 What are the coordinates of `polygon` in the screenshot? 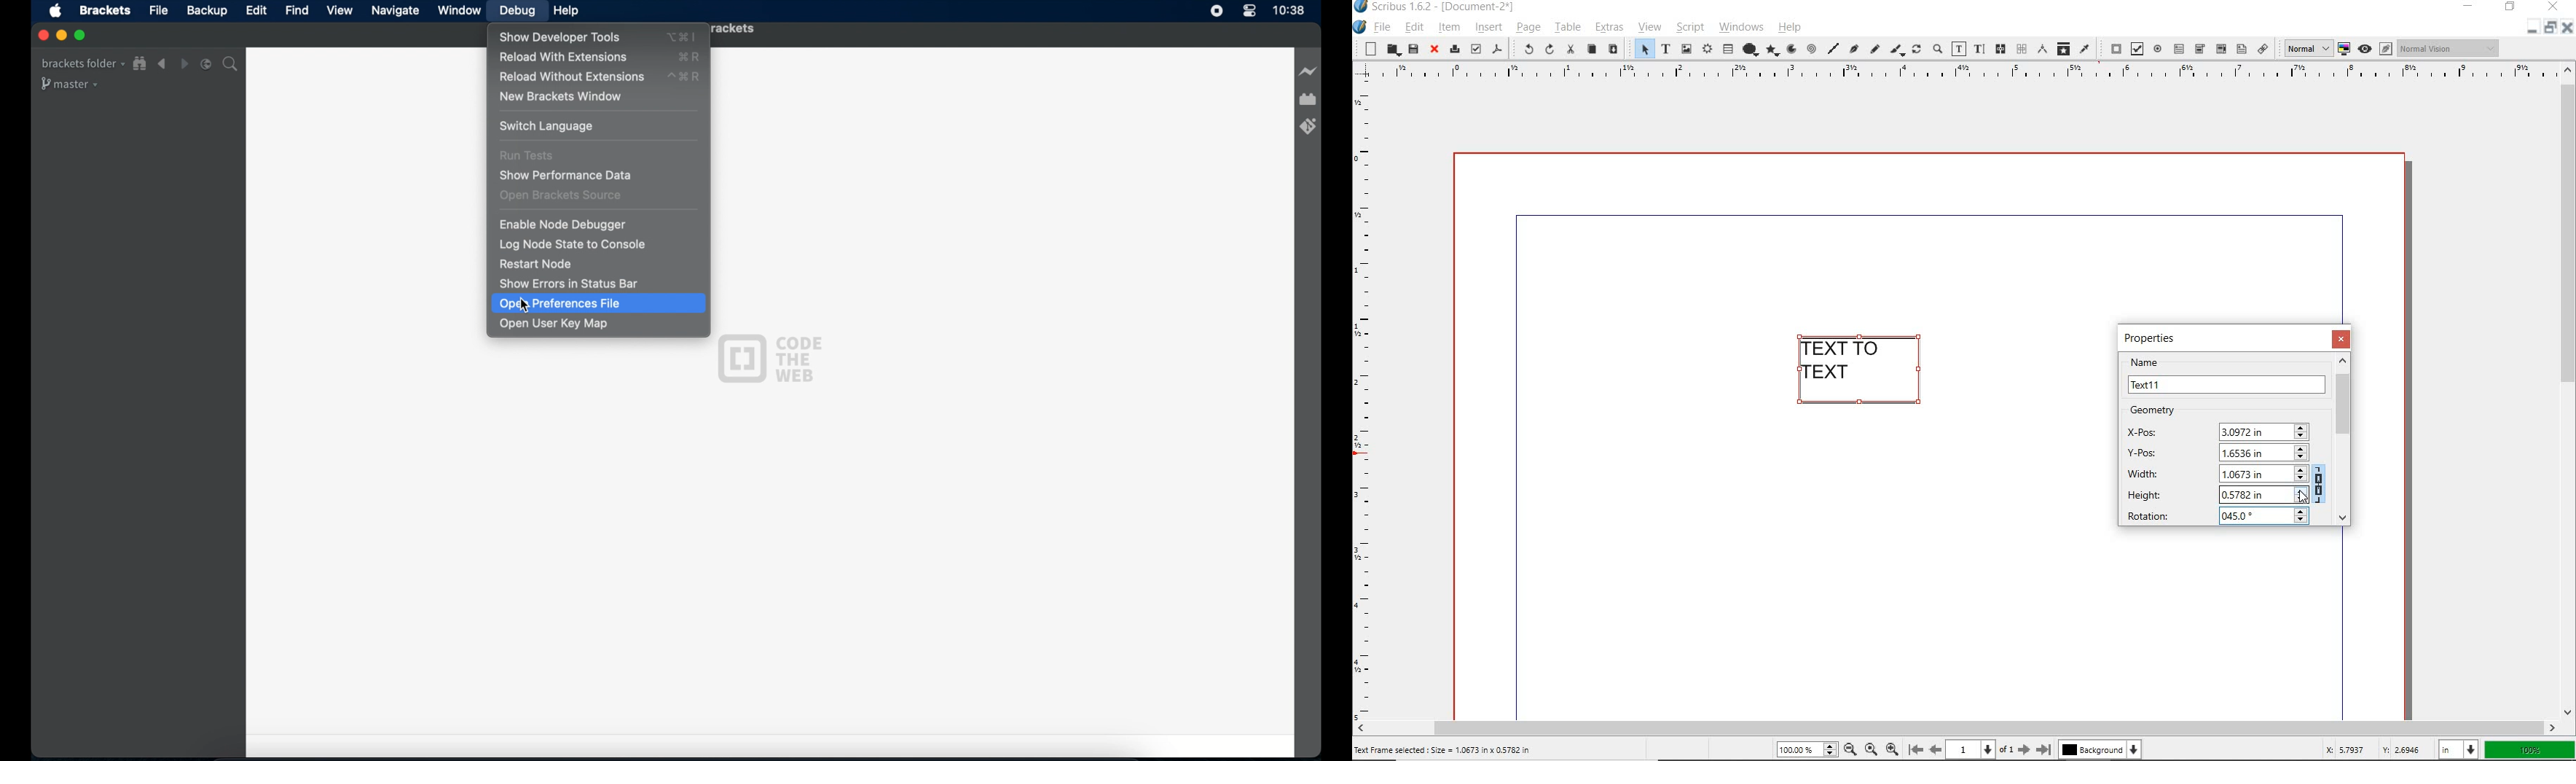 It's located at (1772, 51).